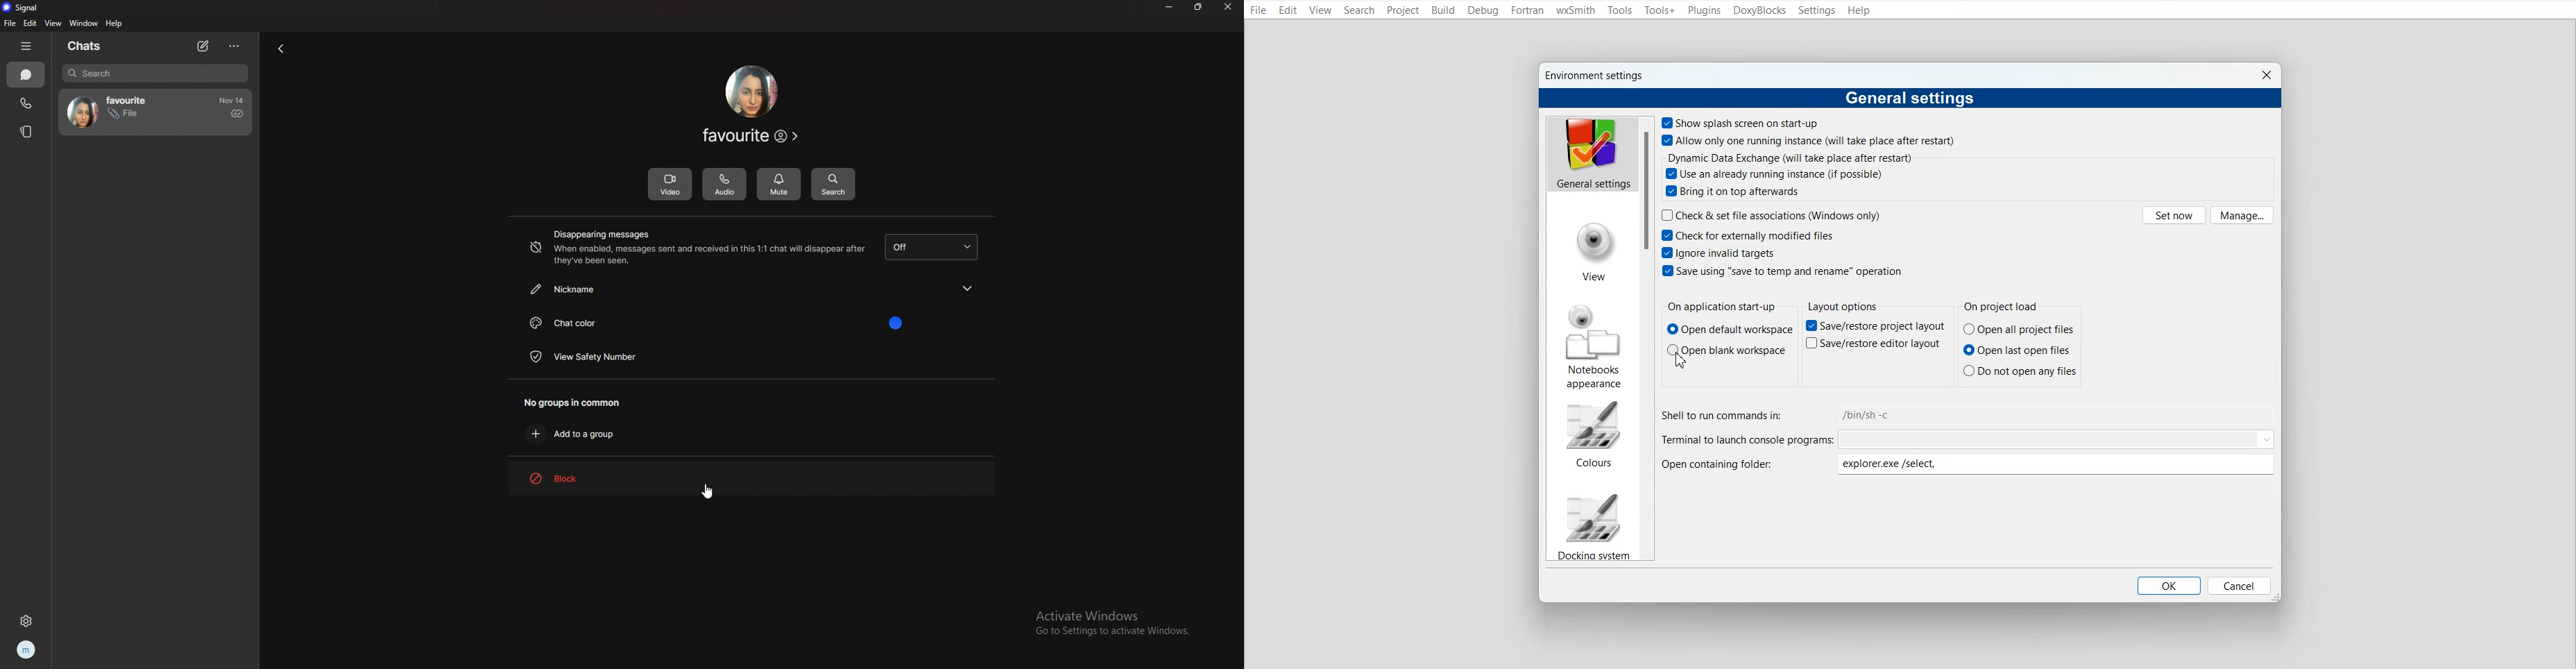 The width and height of the screenshot is (2576, 672). What do you see at coordinates (1772, 214) in the screenshot?
I see `Check & set file associations` at bounding box center [1772, 214].